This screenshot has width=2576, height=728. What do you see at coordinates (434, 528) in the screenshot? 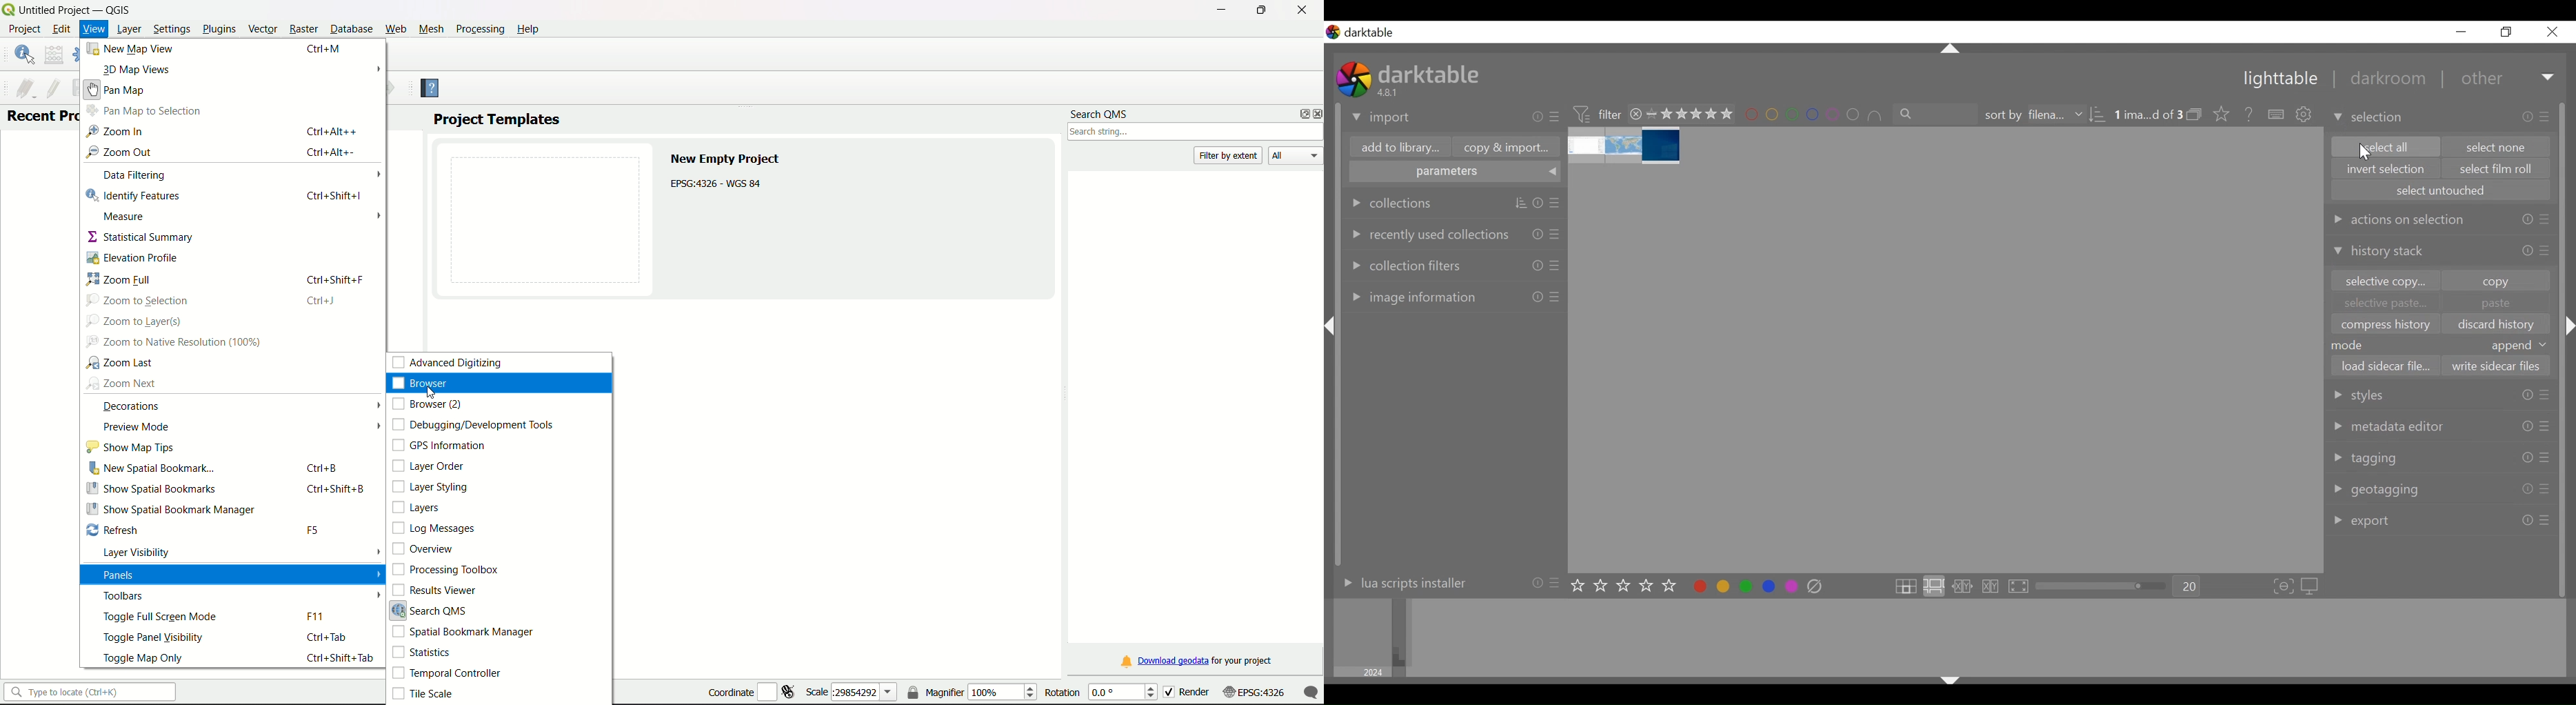
I see `Log Messages` at bounding box center [434, 528].